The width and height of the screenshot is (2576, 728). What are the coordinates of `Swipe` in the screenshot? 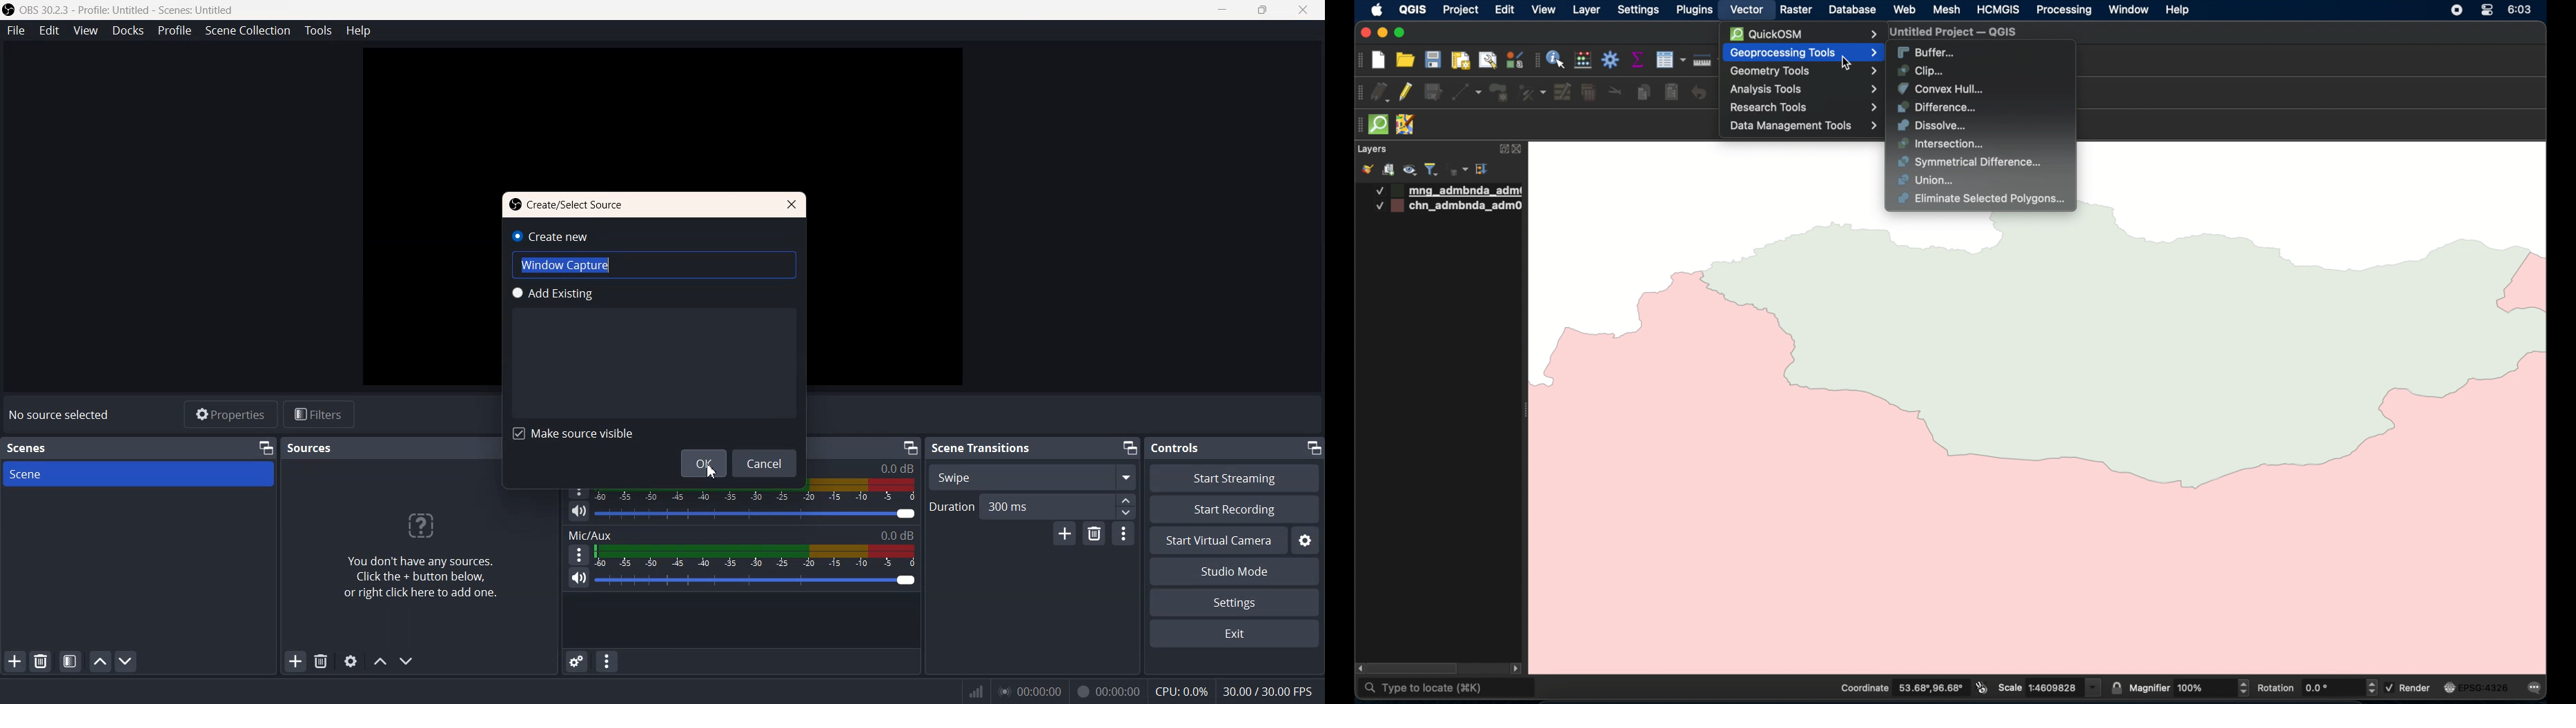 It's located at (1033, 476).